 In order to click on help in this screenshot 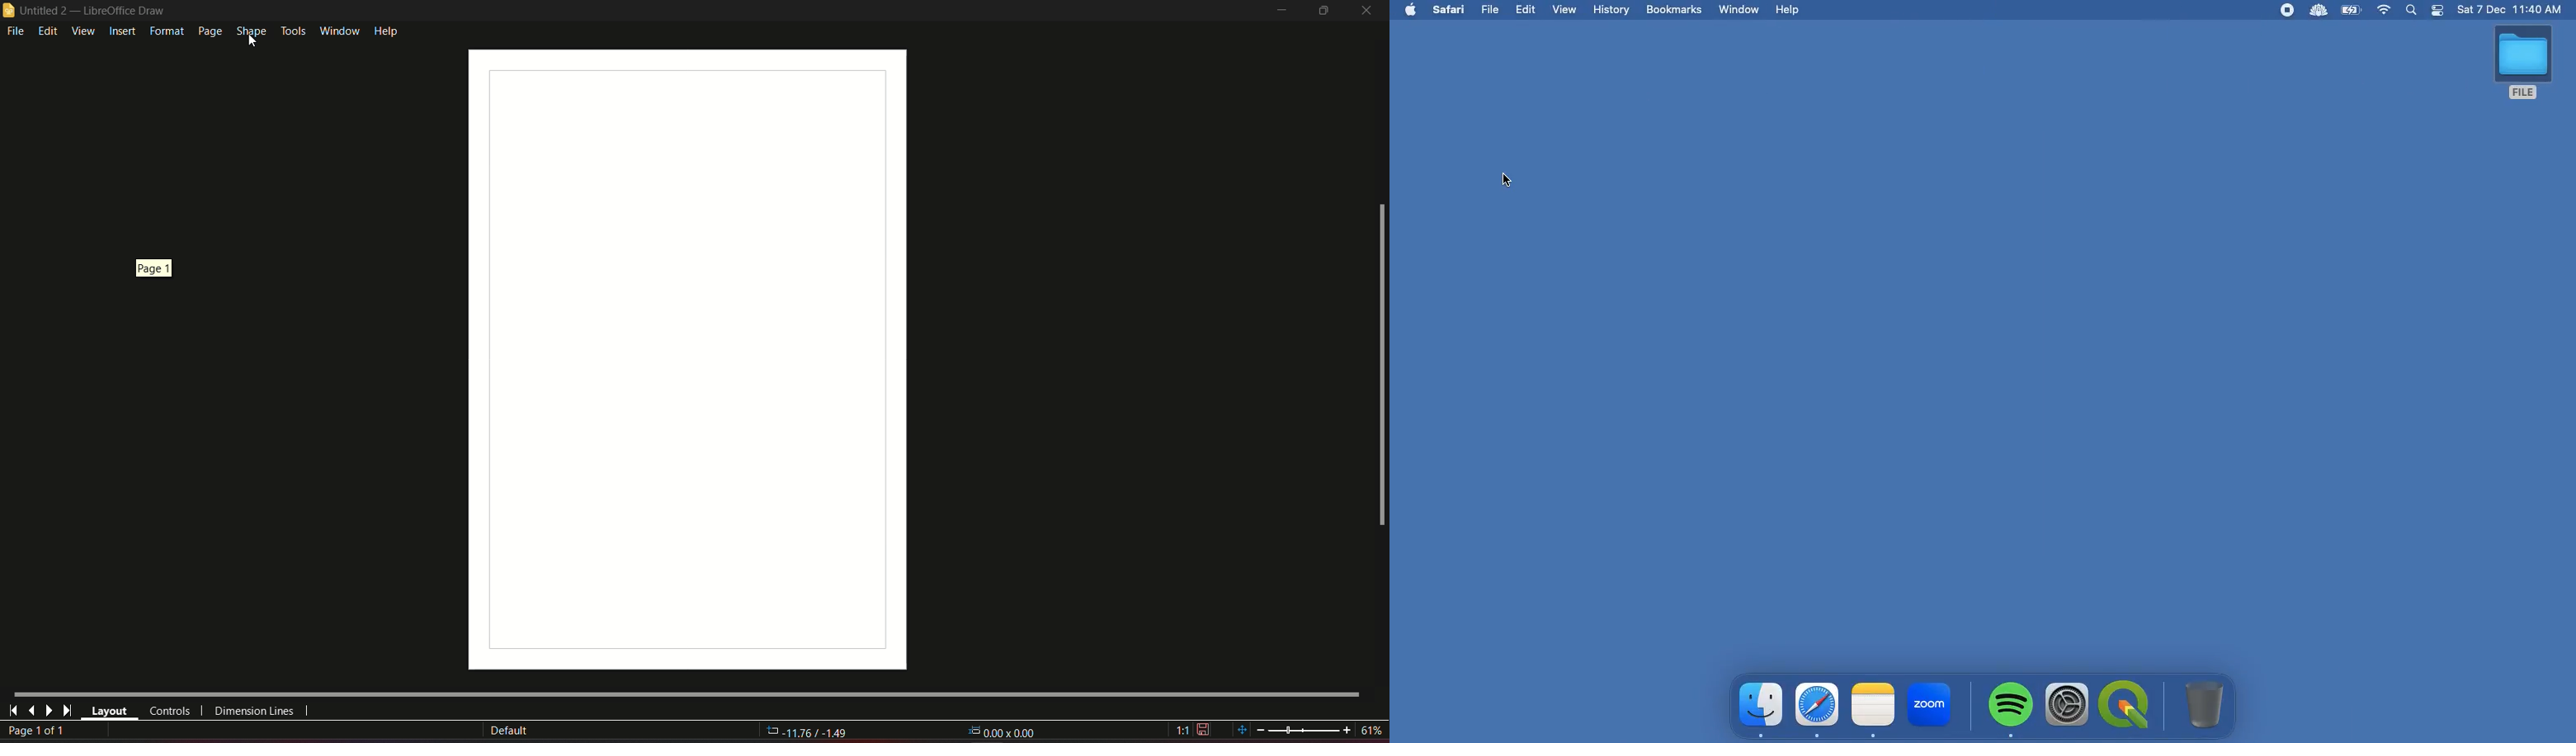, I will do `click(386, 30)`.